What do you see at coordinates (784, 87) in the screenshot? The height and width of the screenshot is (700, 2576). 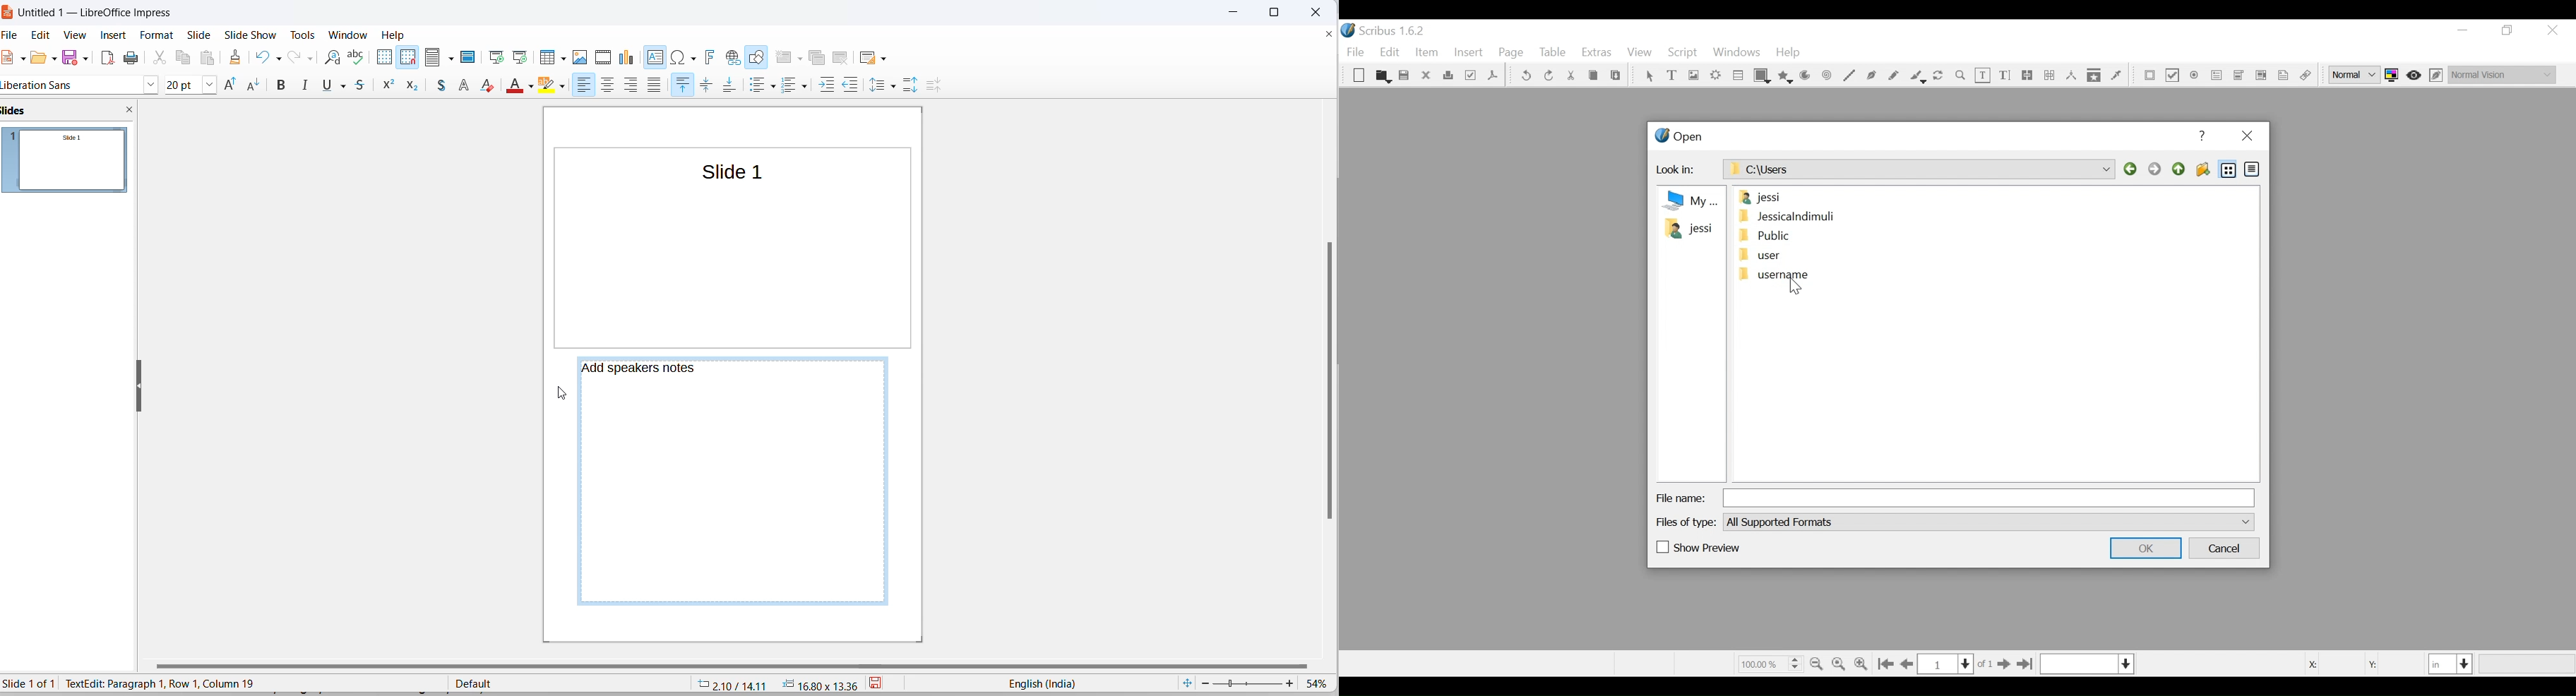 I see `toggle extrusion` at bounding box center [784, 87].